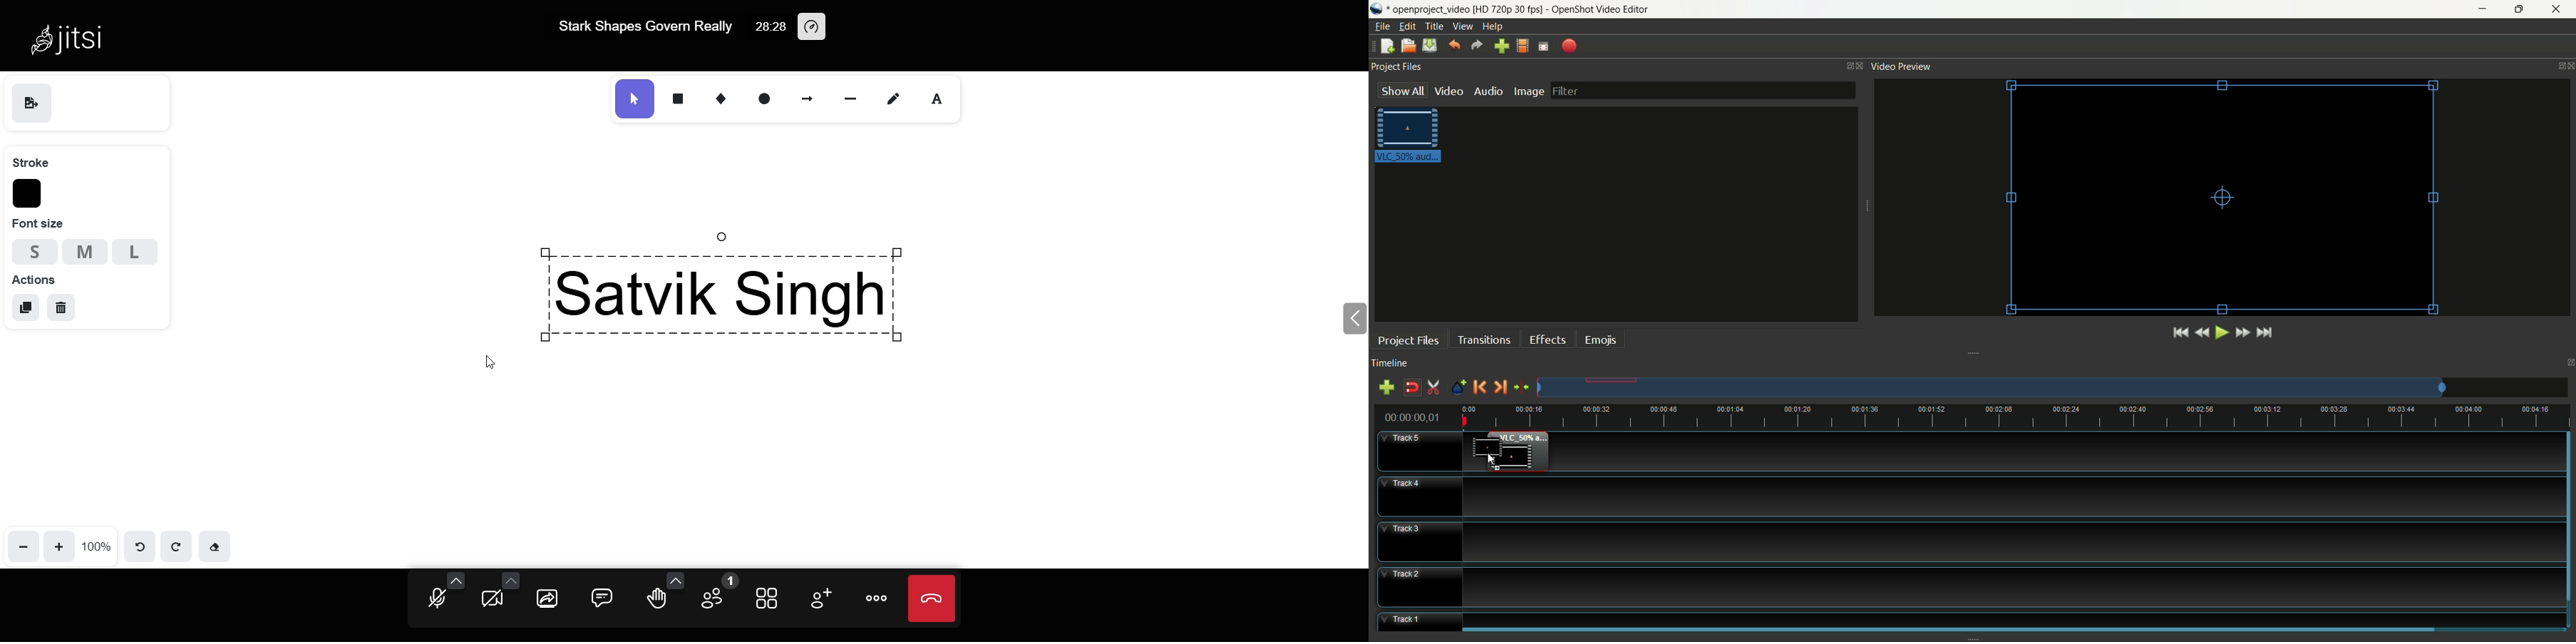 This screenshot has height=644, width=2576. I want to click on undo, so click(1453, 45).